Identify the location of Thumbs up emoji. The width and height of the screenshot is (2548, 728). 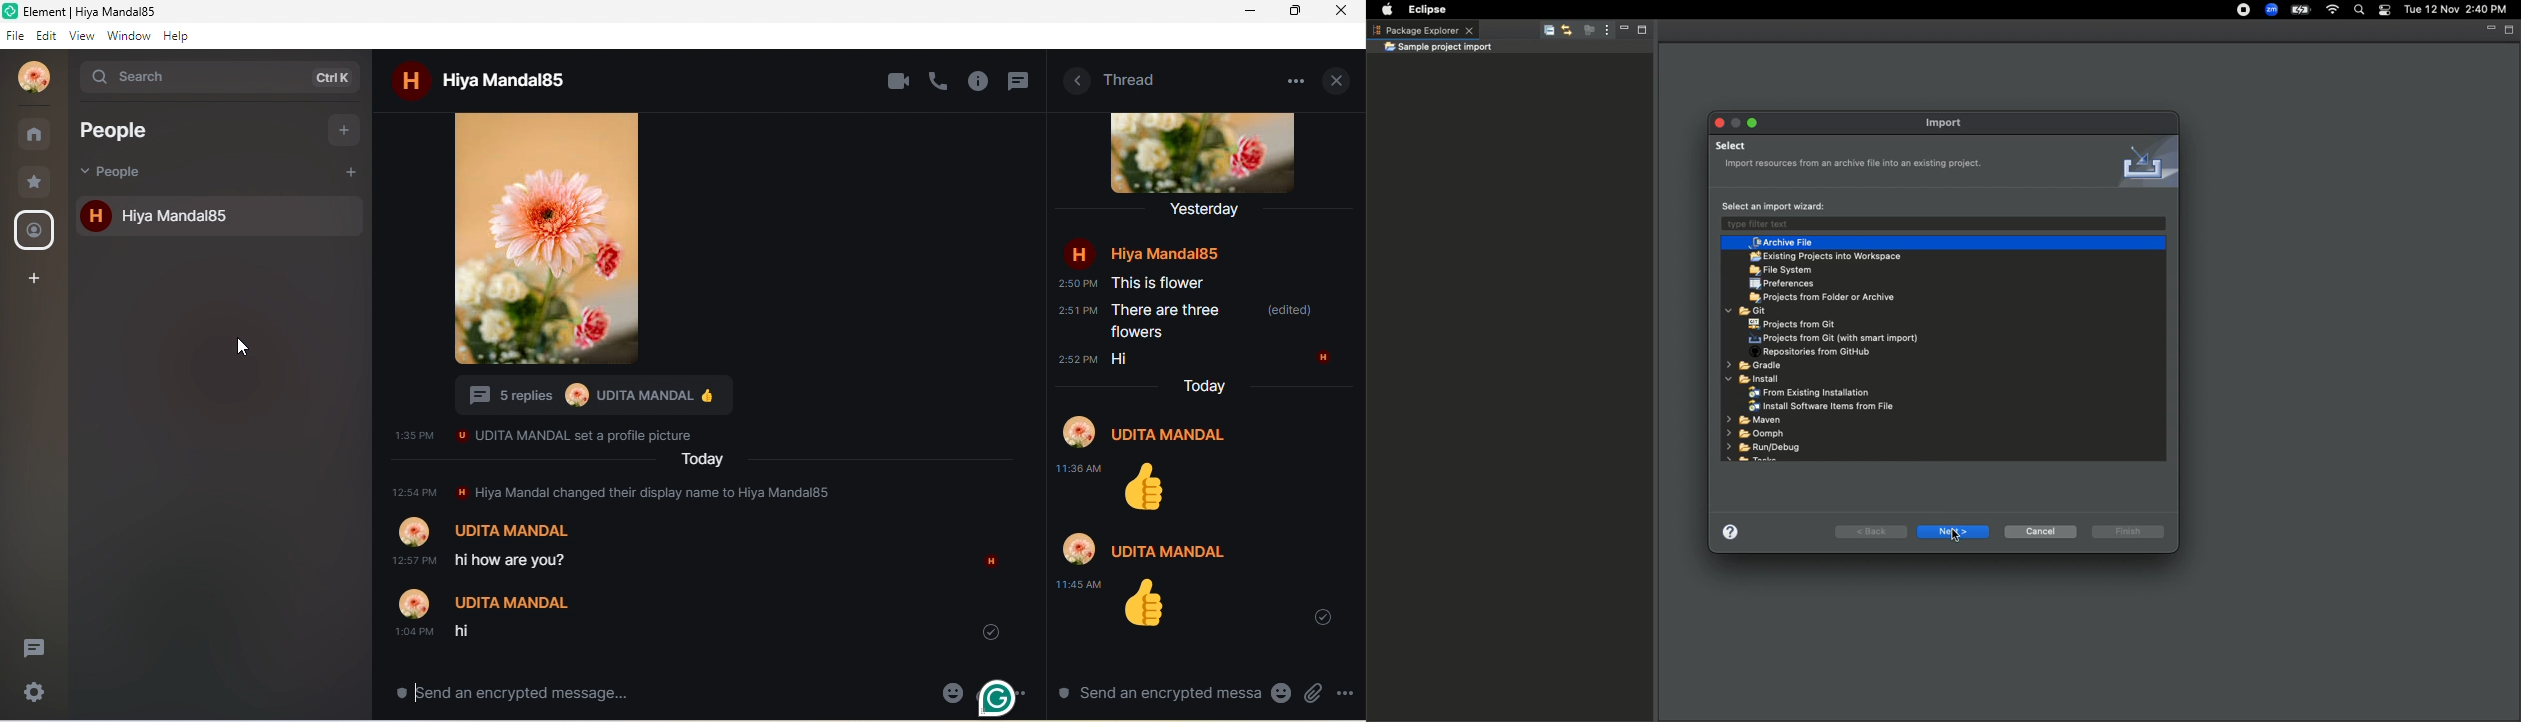
(1145, 606).